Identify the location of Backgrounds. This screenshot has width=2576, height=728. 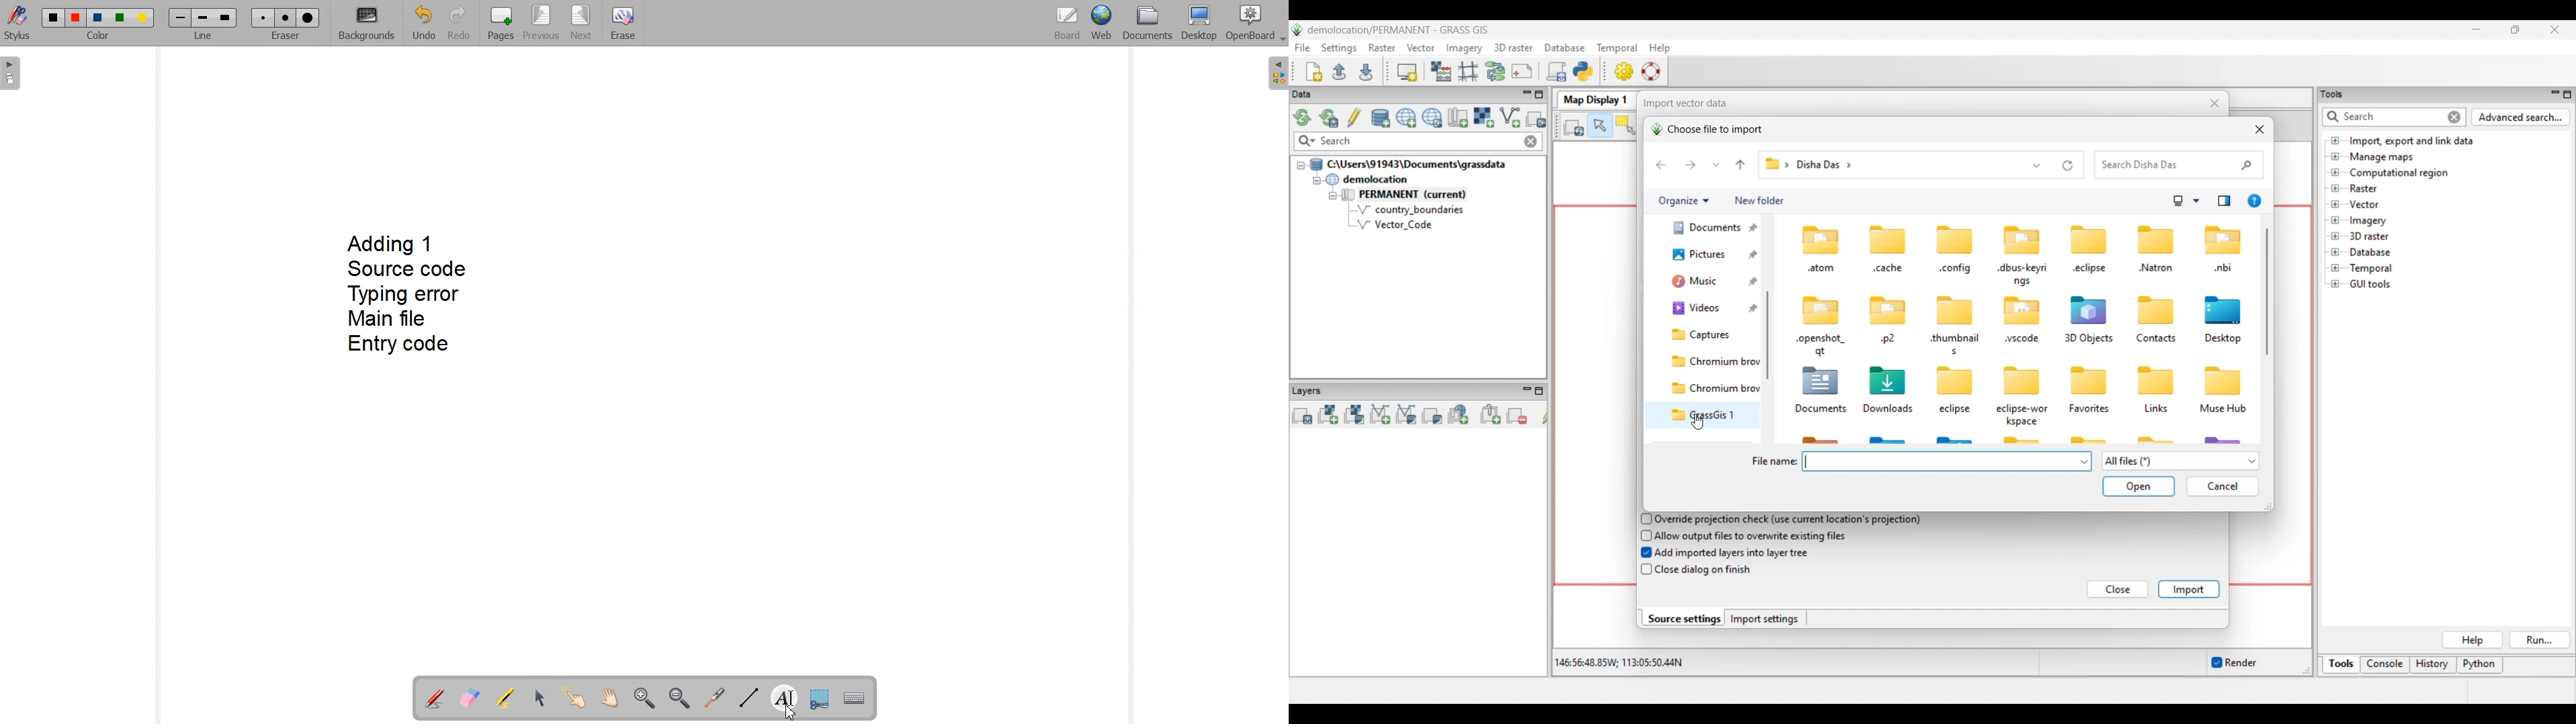
(366, 24).